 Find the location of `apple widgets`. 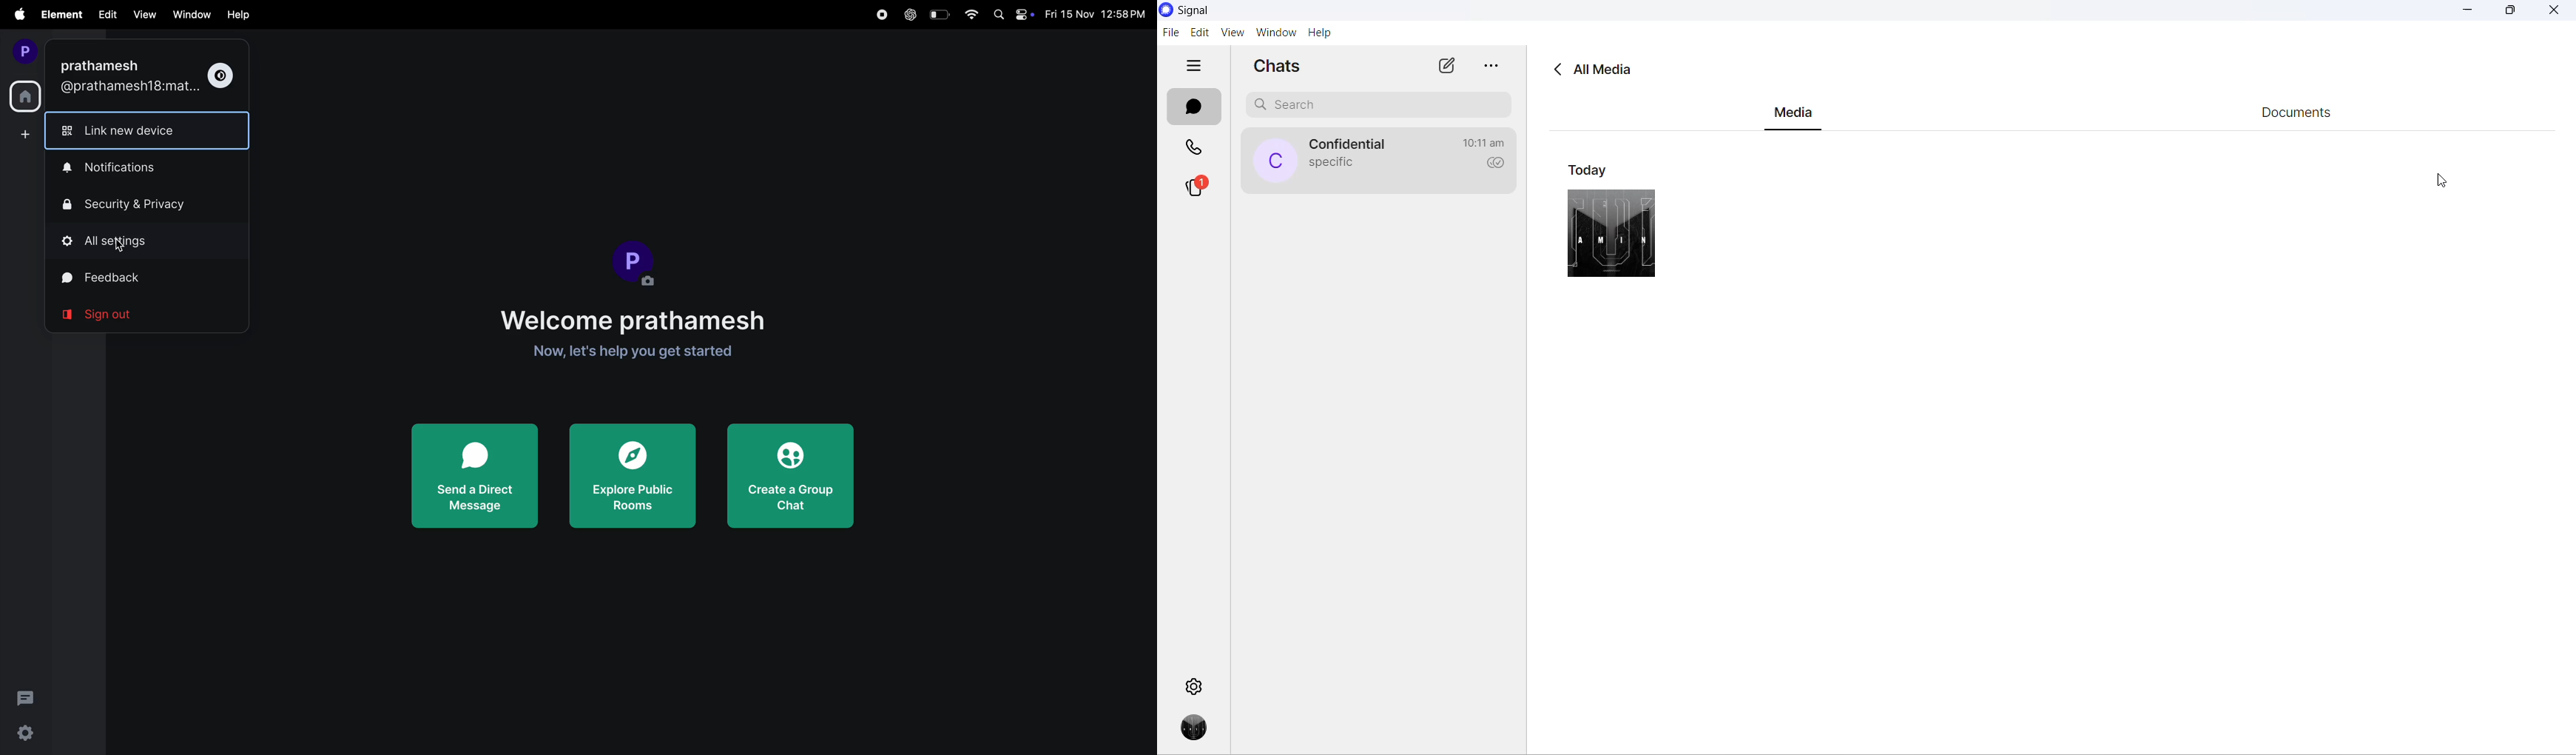

apple widgets is located at coordinates (1014, 13).